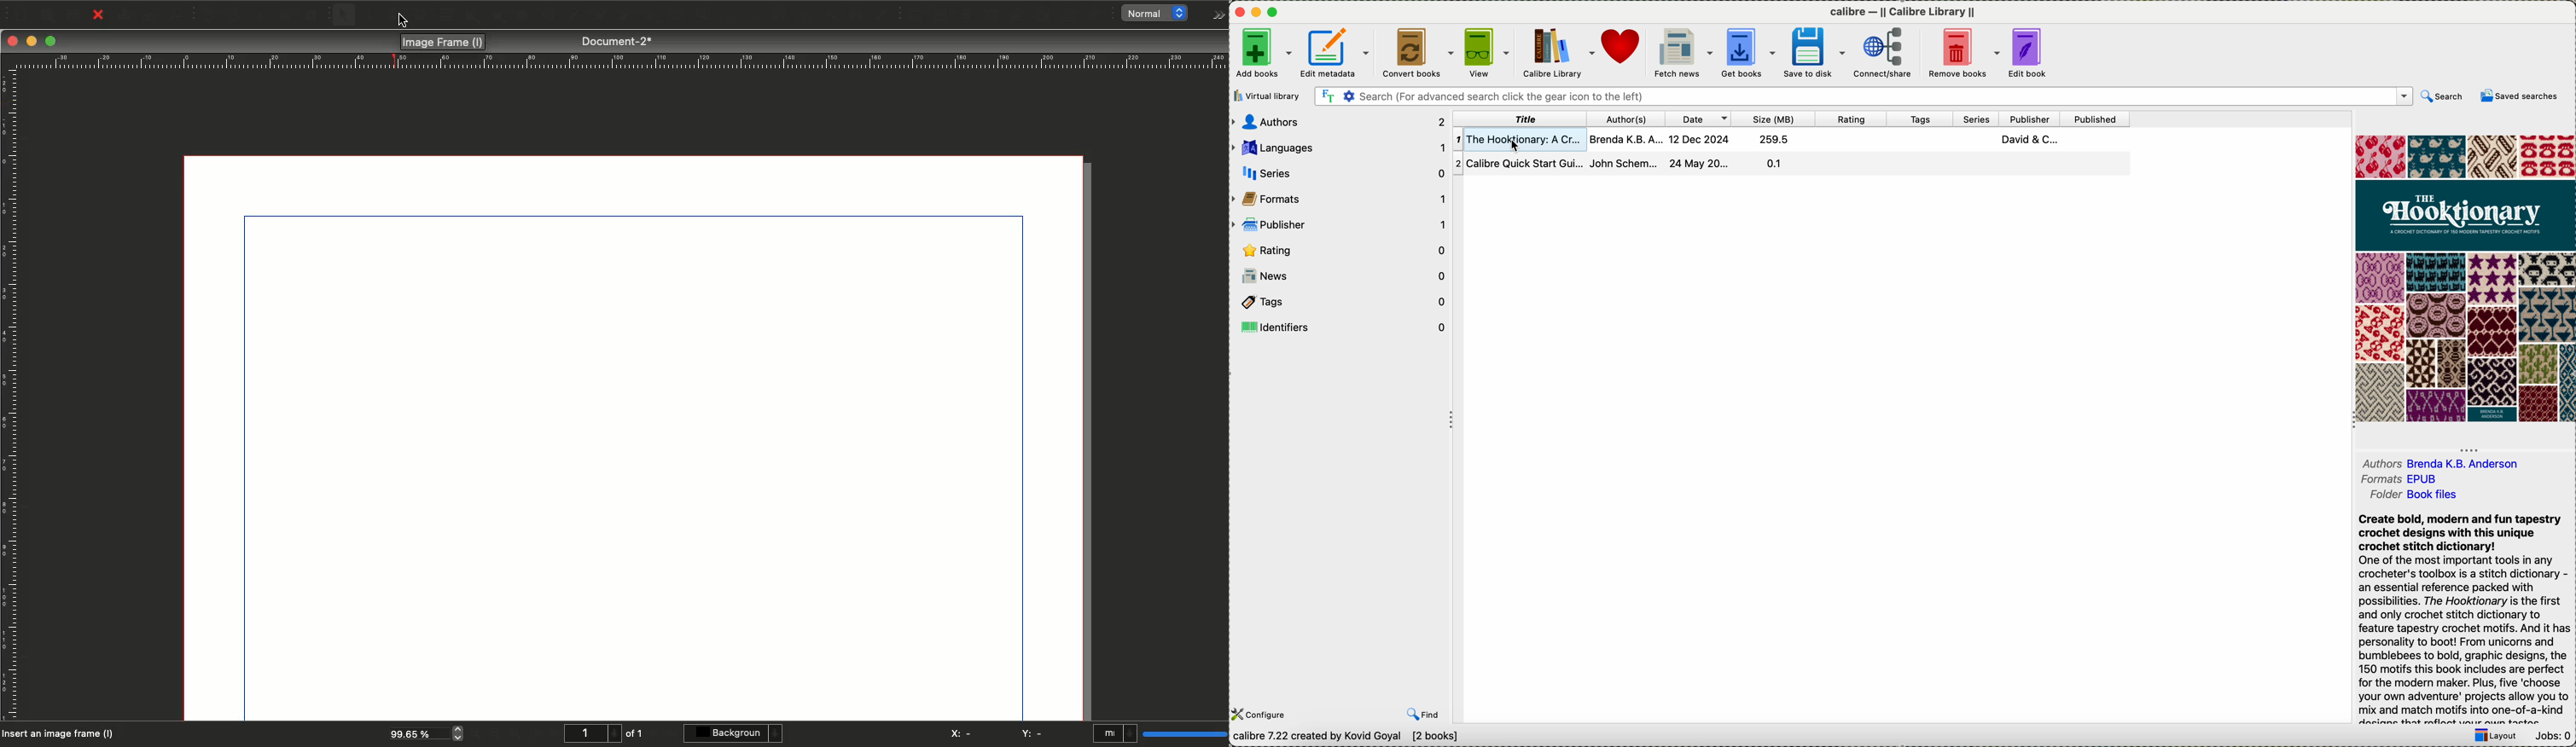 The image size is (2576, 756). Describe the element at coordinates (208, 15) in the screenshot. I see `Undo` at that location.